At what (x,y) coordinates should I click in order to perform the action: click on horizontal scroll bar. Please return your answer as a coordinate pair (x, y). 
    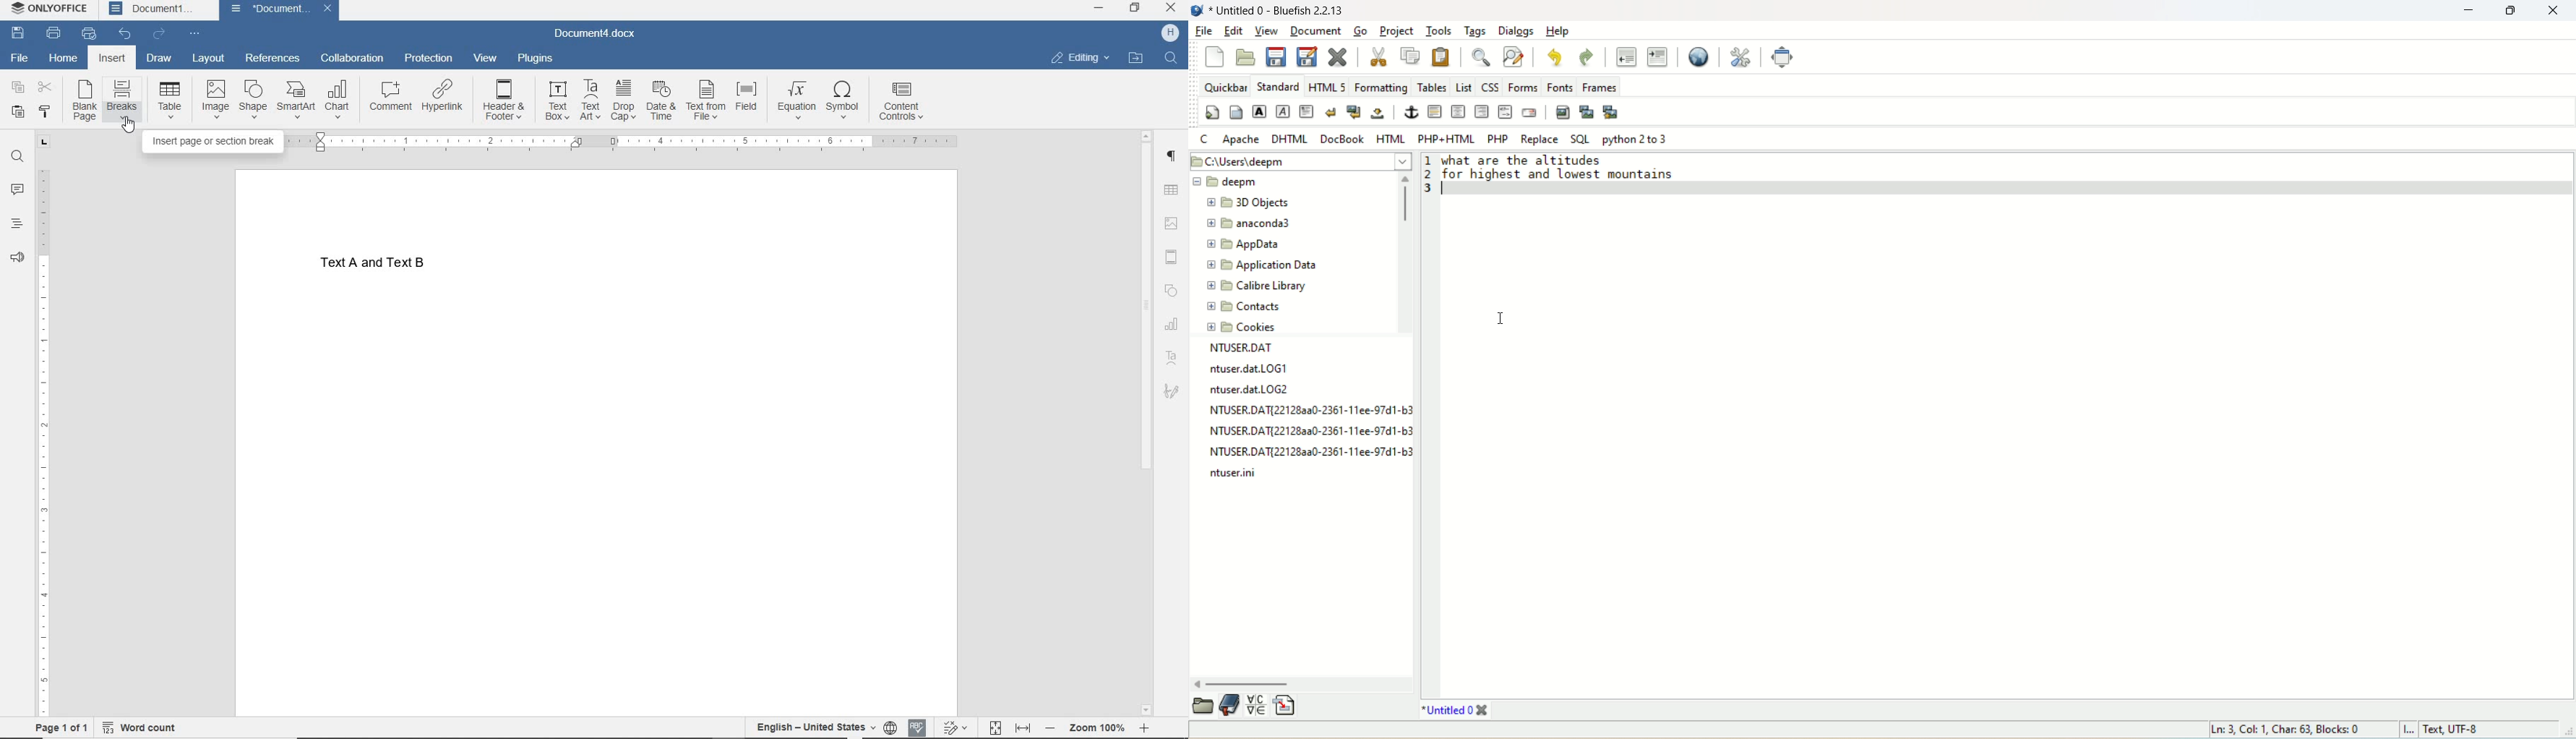
    Looking at the image, I should click on (1302, 683).